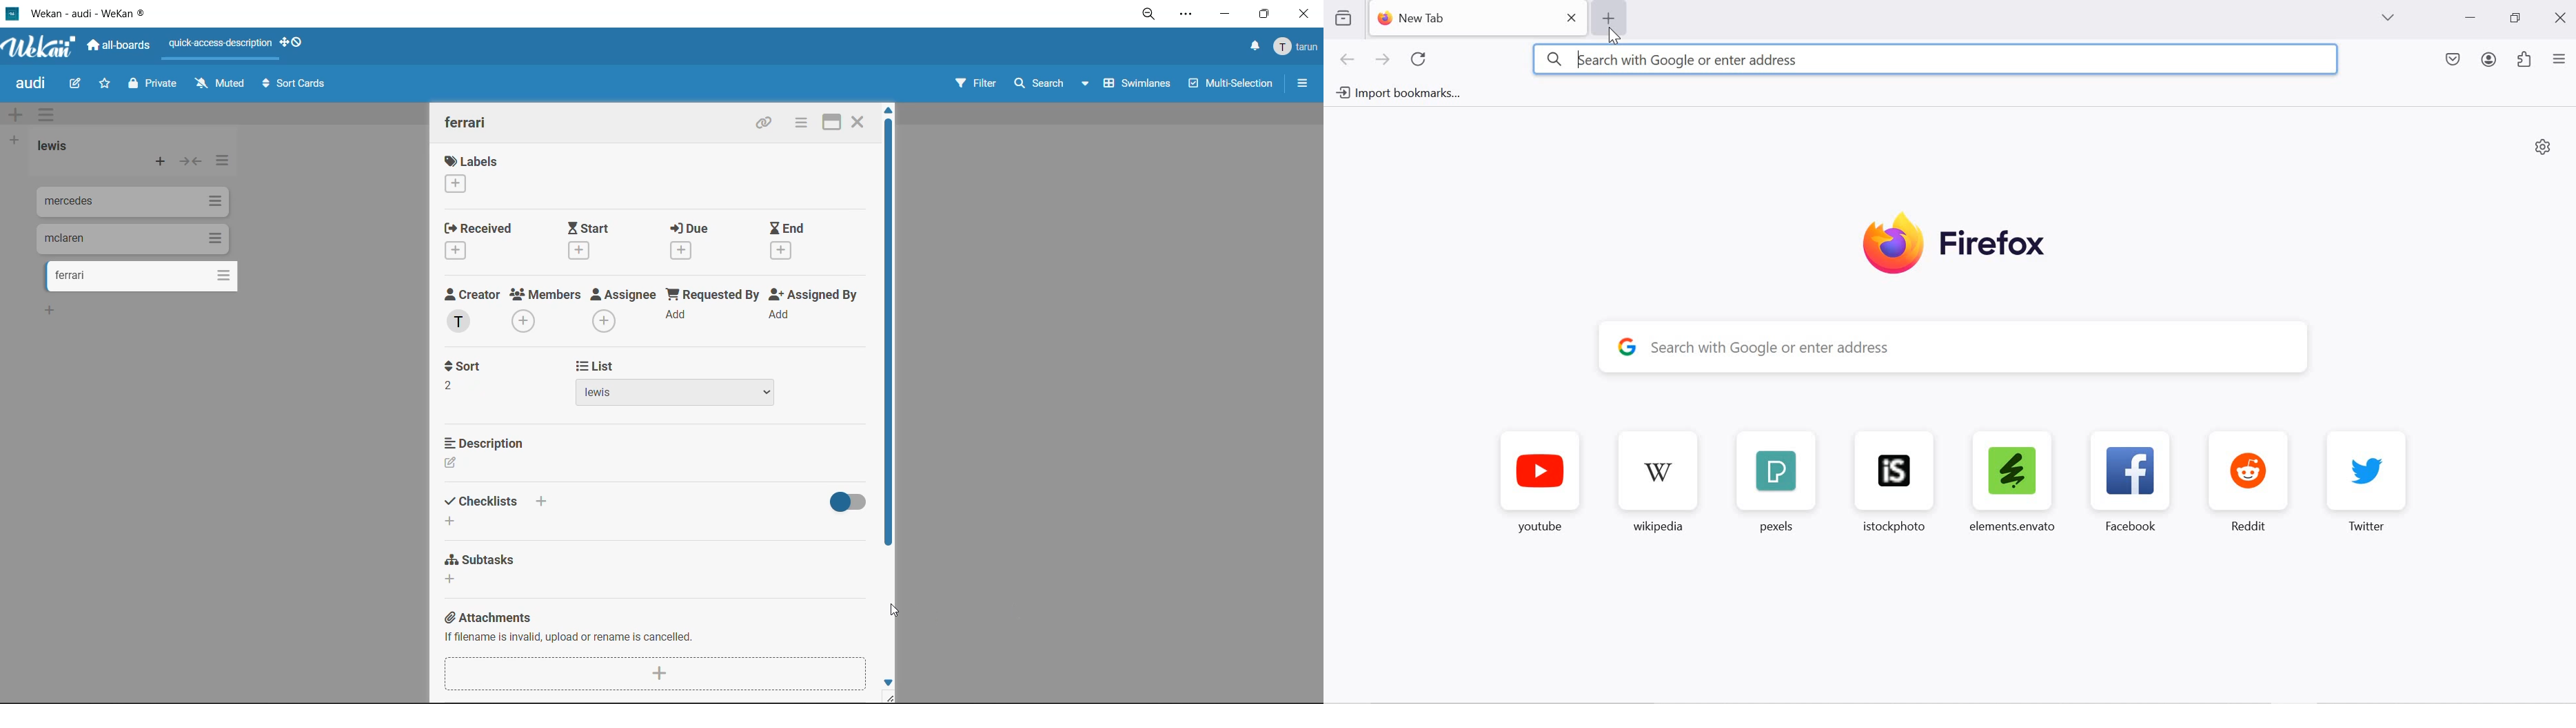  I want to click on reload, so click(1420, 59).